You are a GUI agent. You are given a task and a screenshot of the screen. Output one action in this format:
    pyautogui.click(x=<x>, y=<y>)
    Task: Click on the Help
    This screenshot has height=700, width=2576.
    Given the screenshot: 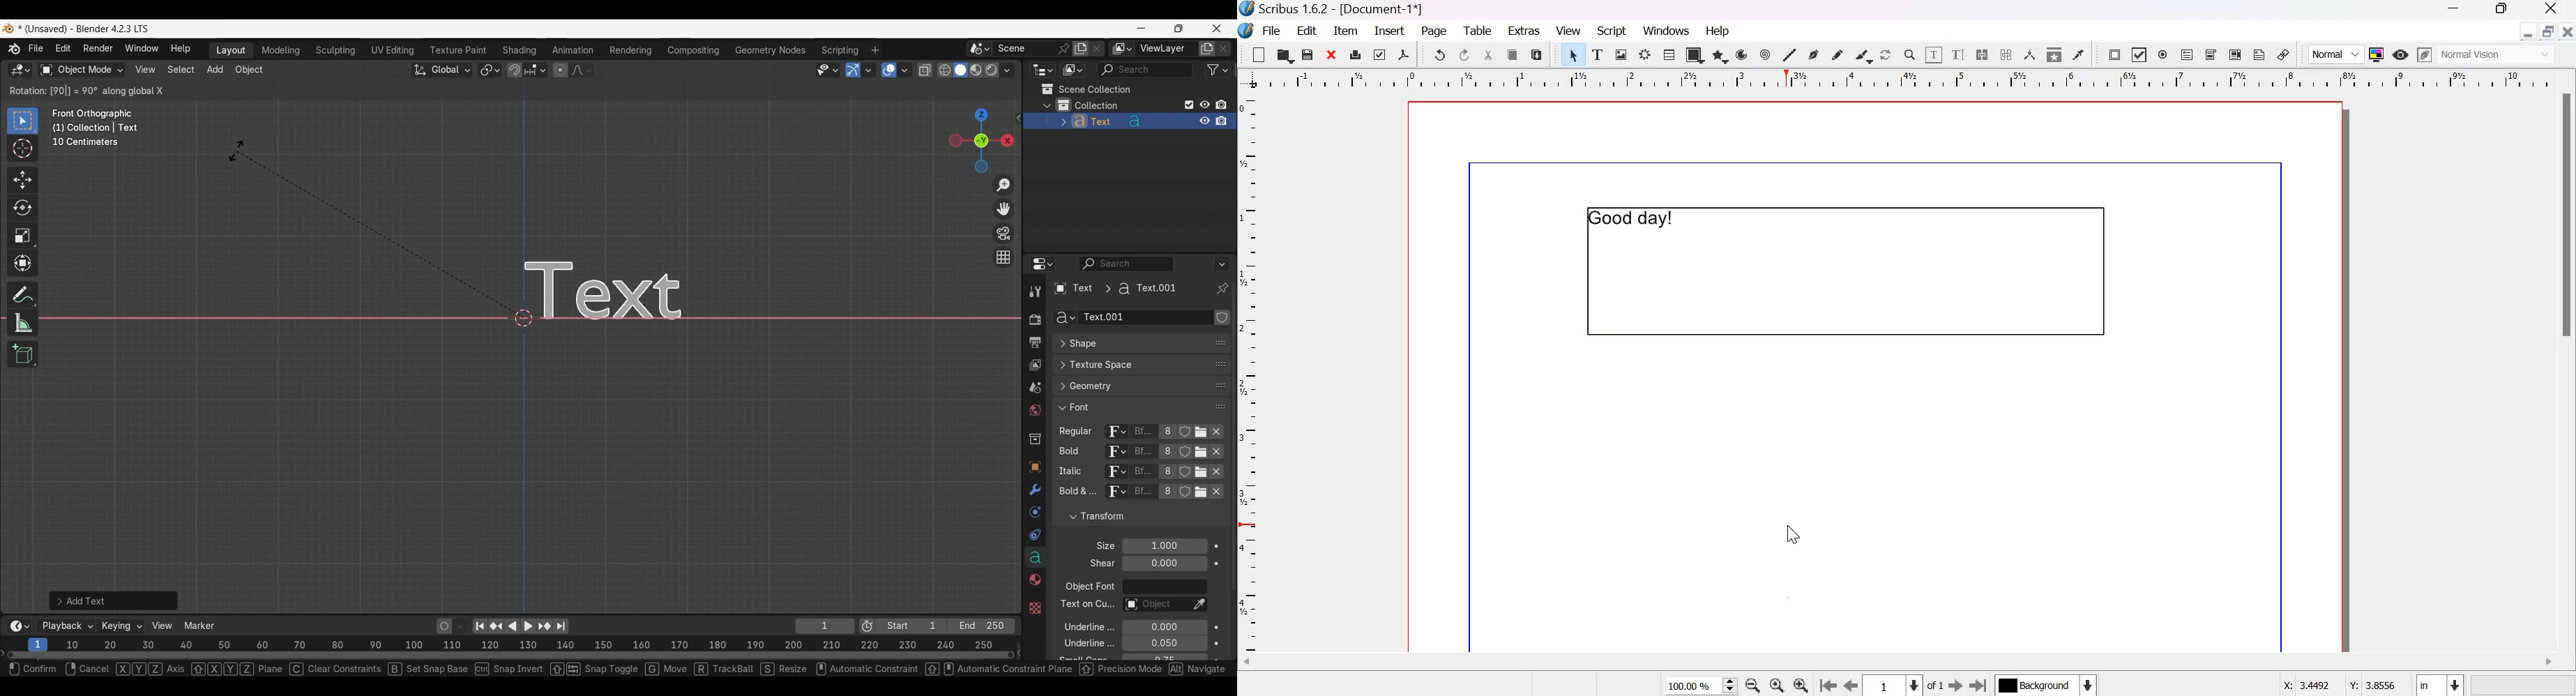 What is the action you would take?
    pyautogui.click(x=1720, y=31)
    